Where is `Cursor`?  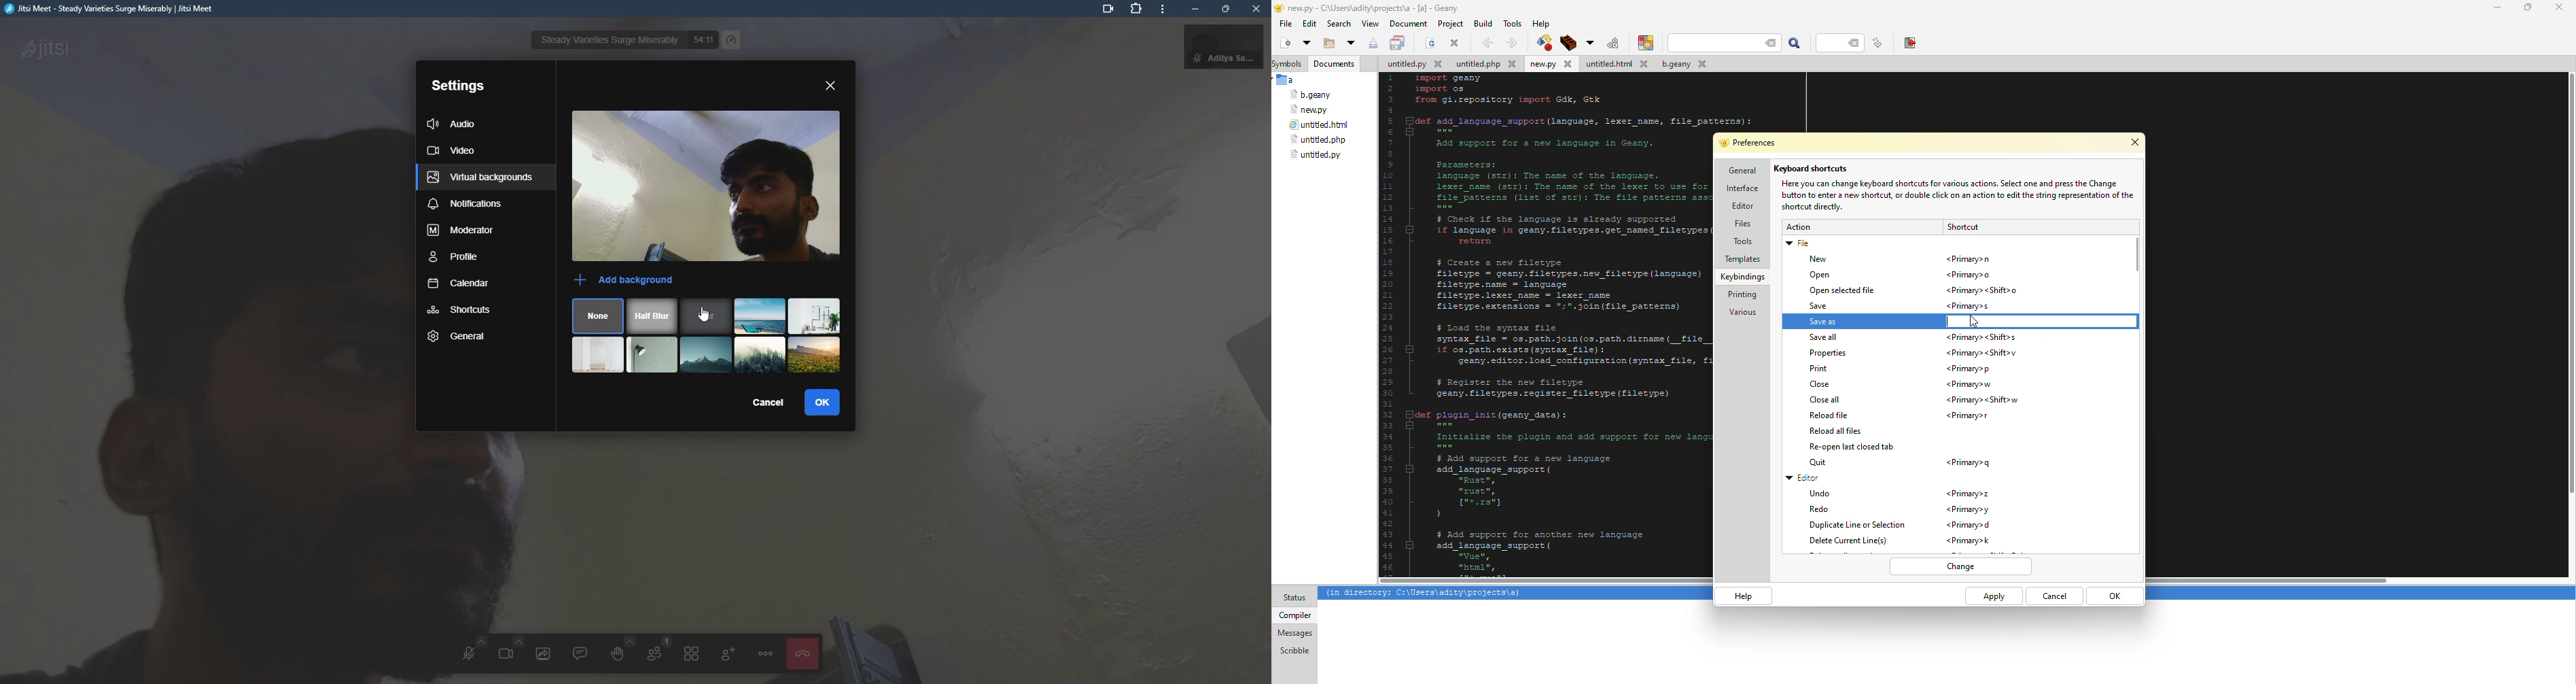 Cursor is located at coordinates (703, 315).